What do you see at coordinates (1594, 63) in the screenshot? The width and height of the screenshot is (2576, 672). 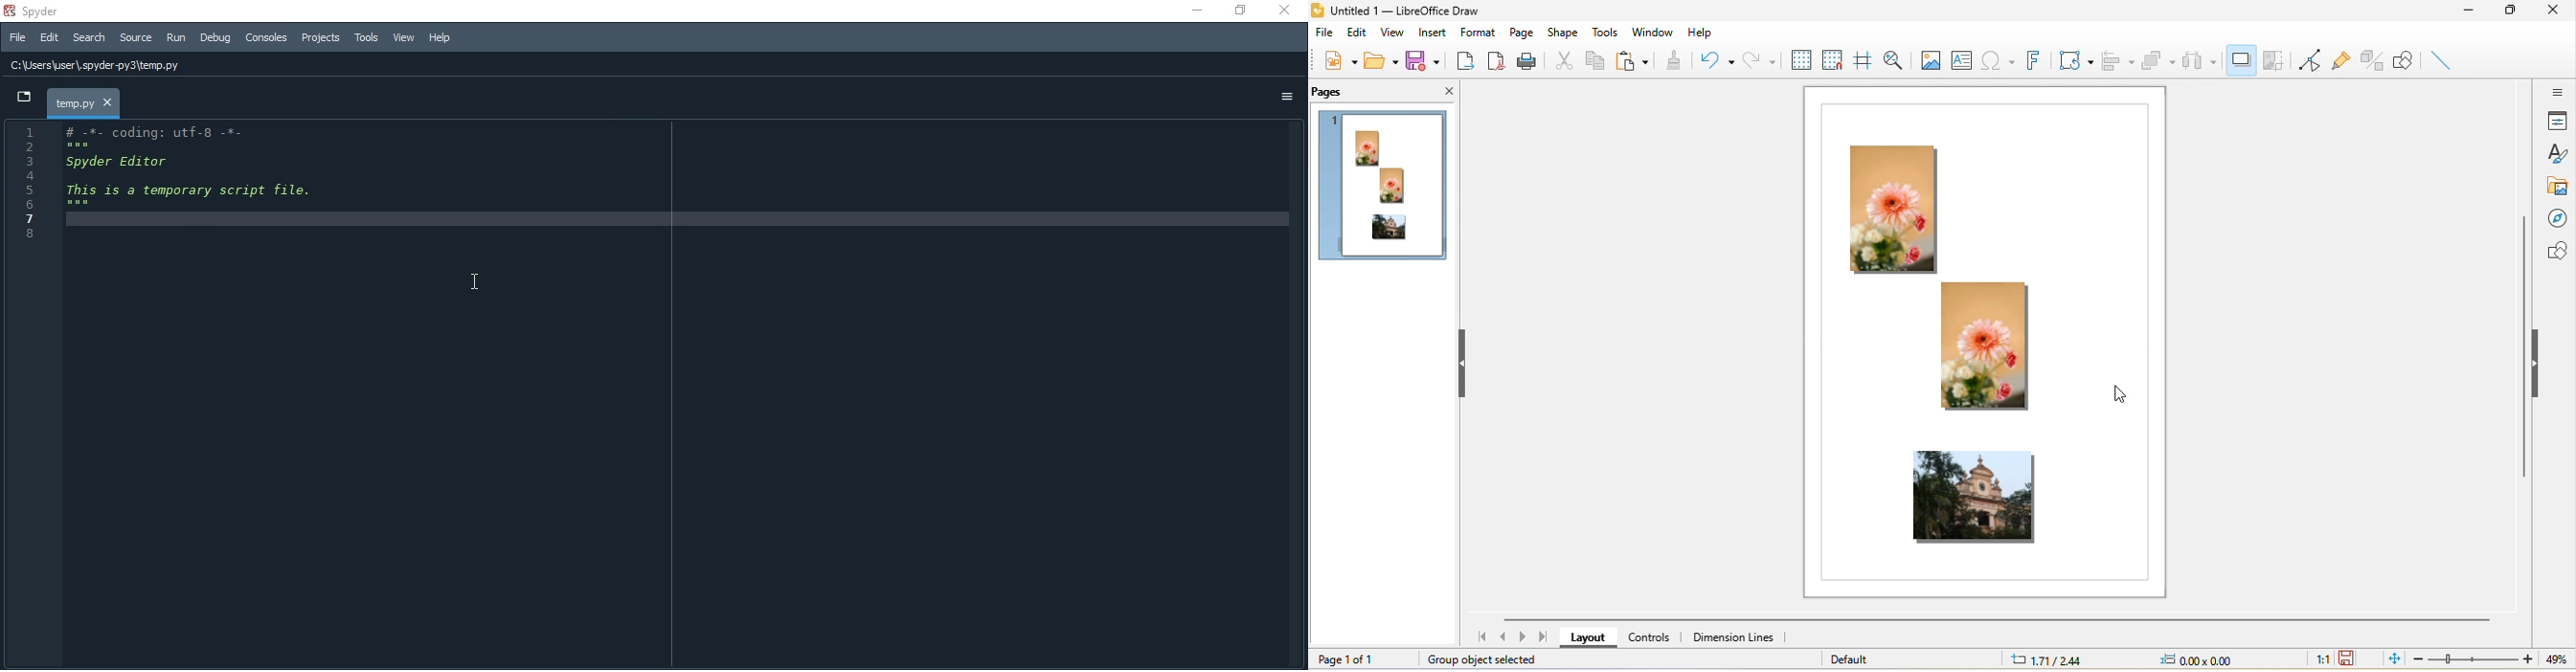 I see `copy` at bounding box center [1594, 63].